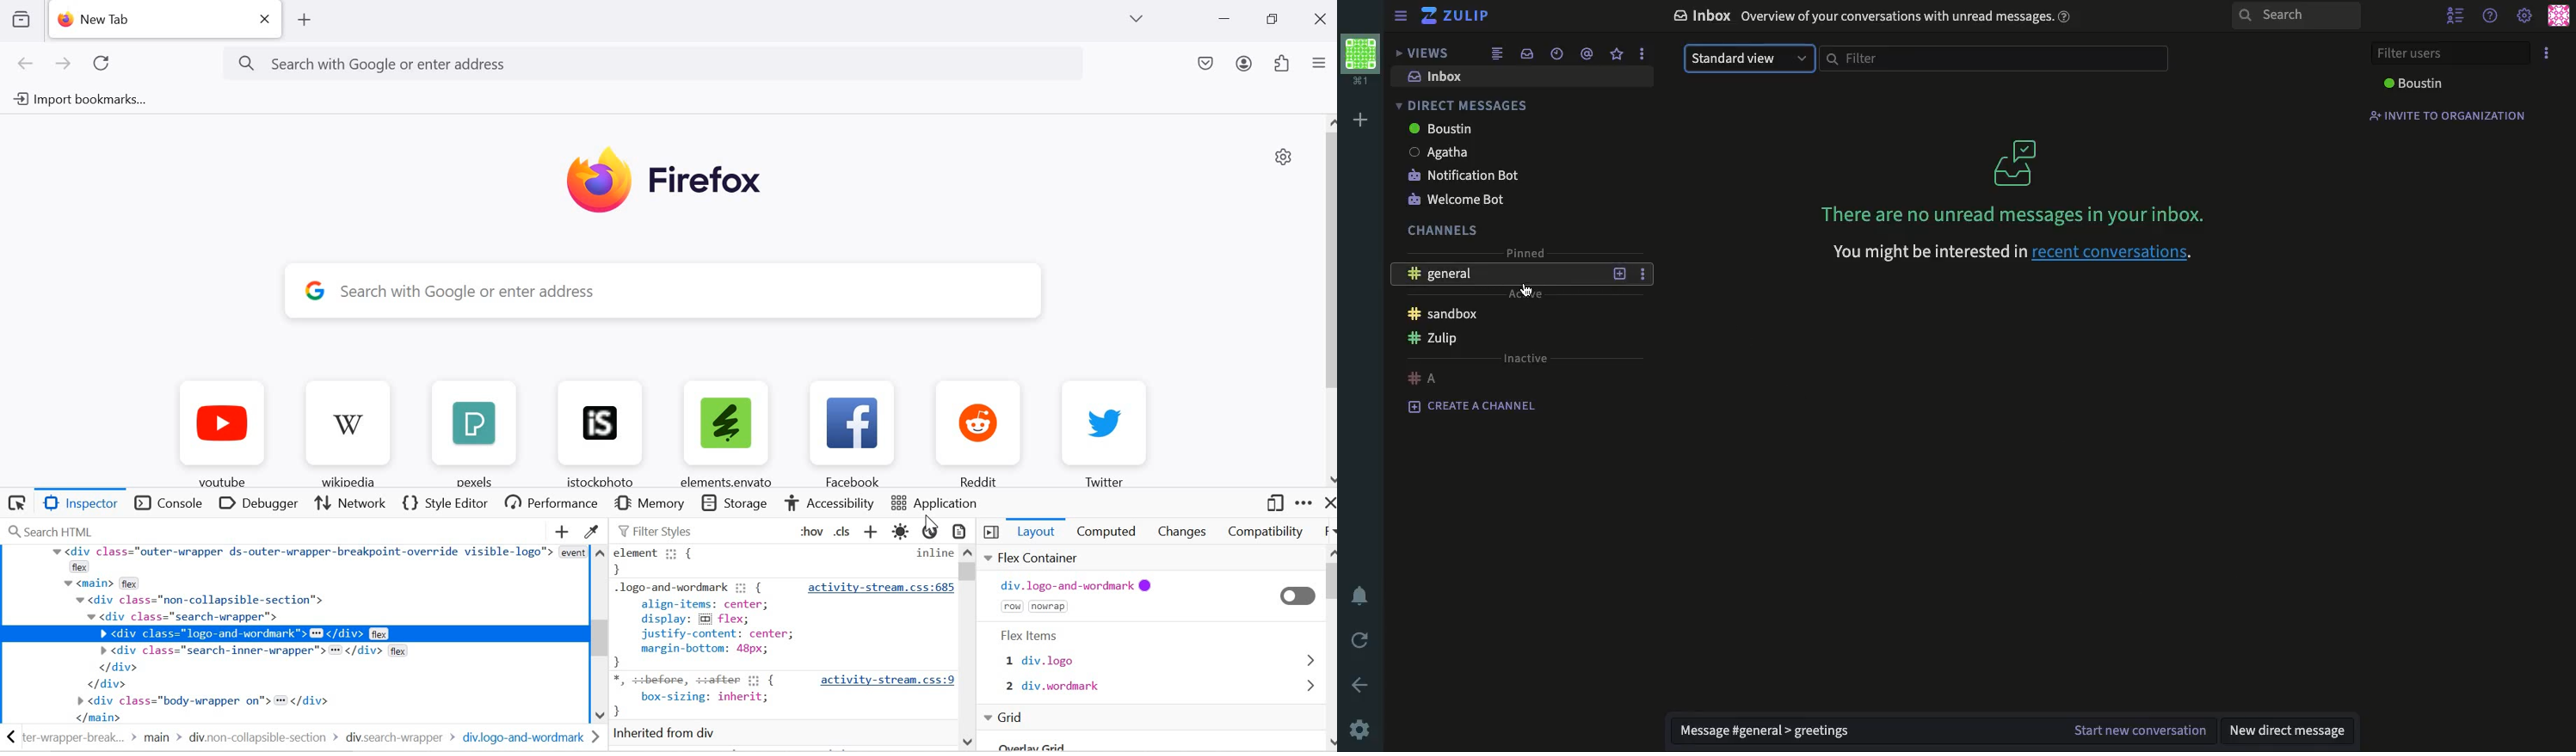 The height and width of the screenshot is (756, 2576). I want to click on toggle classes, so click(843, 531).